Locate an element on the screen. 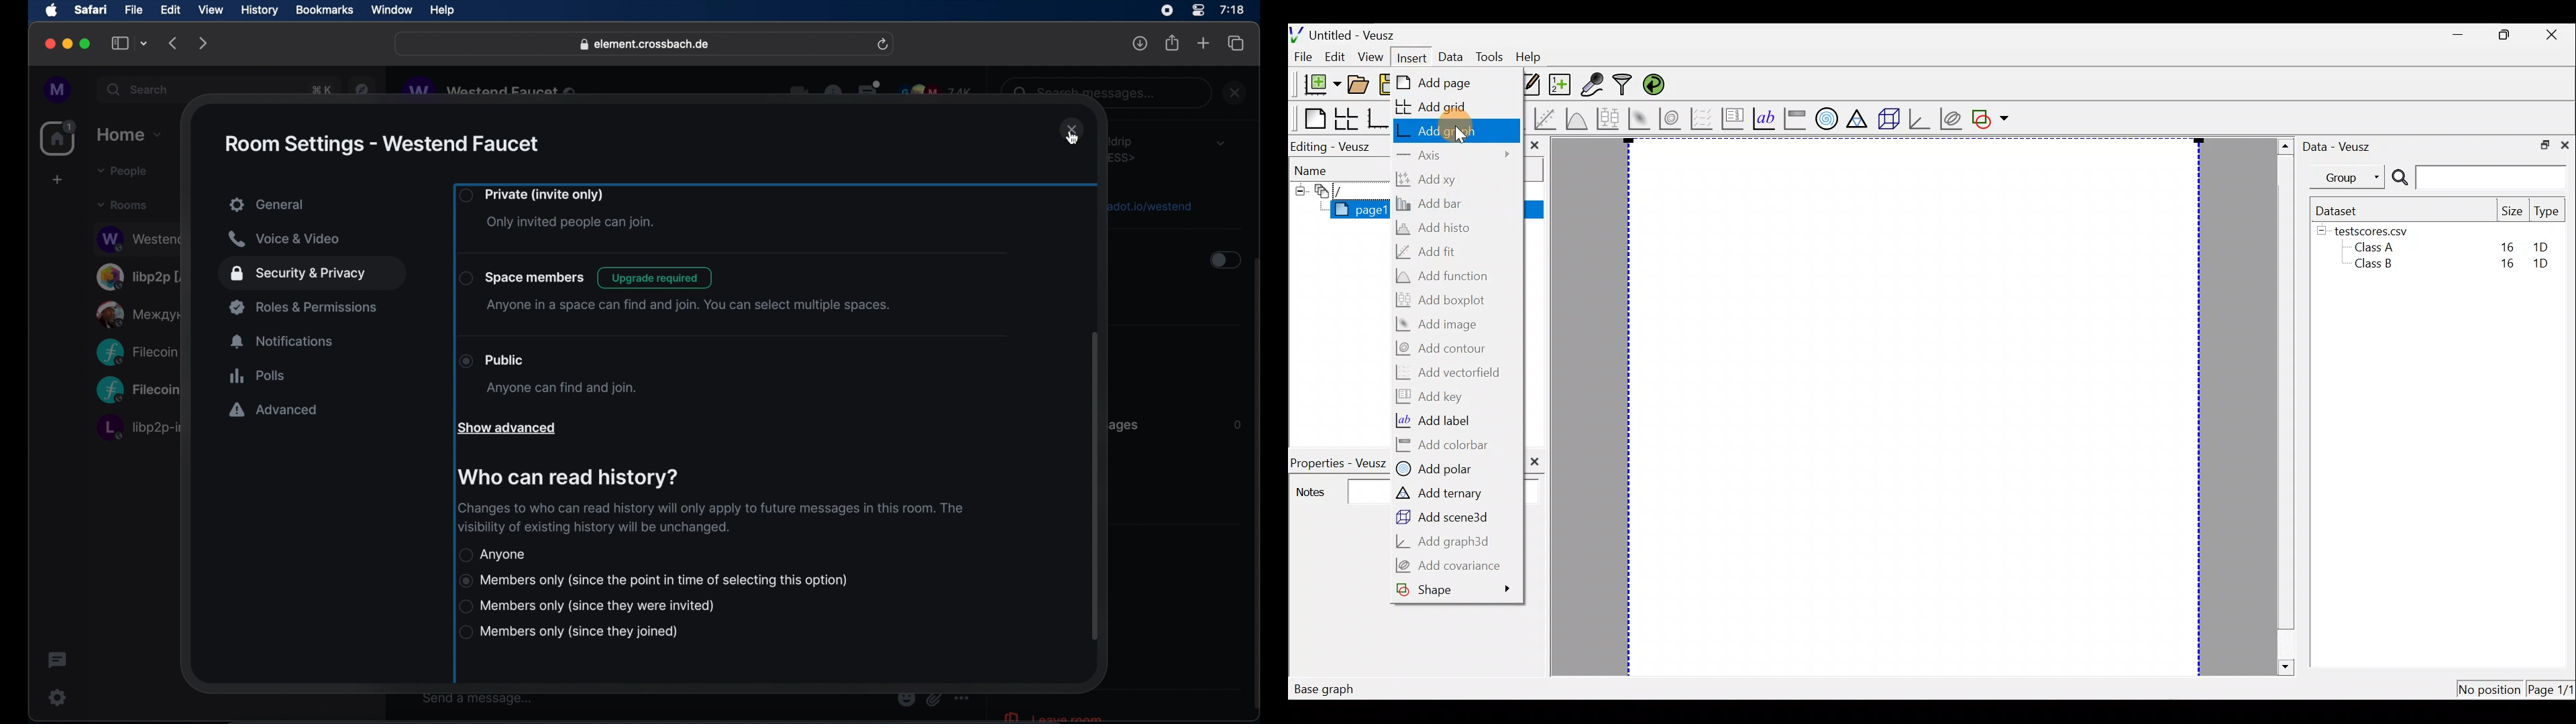  obscure is located at coordinates (138, 238).